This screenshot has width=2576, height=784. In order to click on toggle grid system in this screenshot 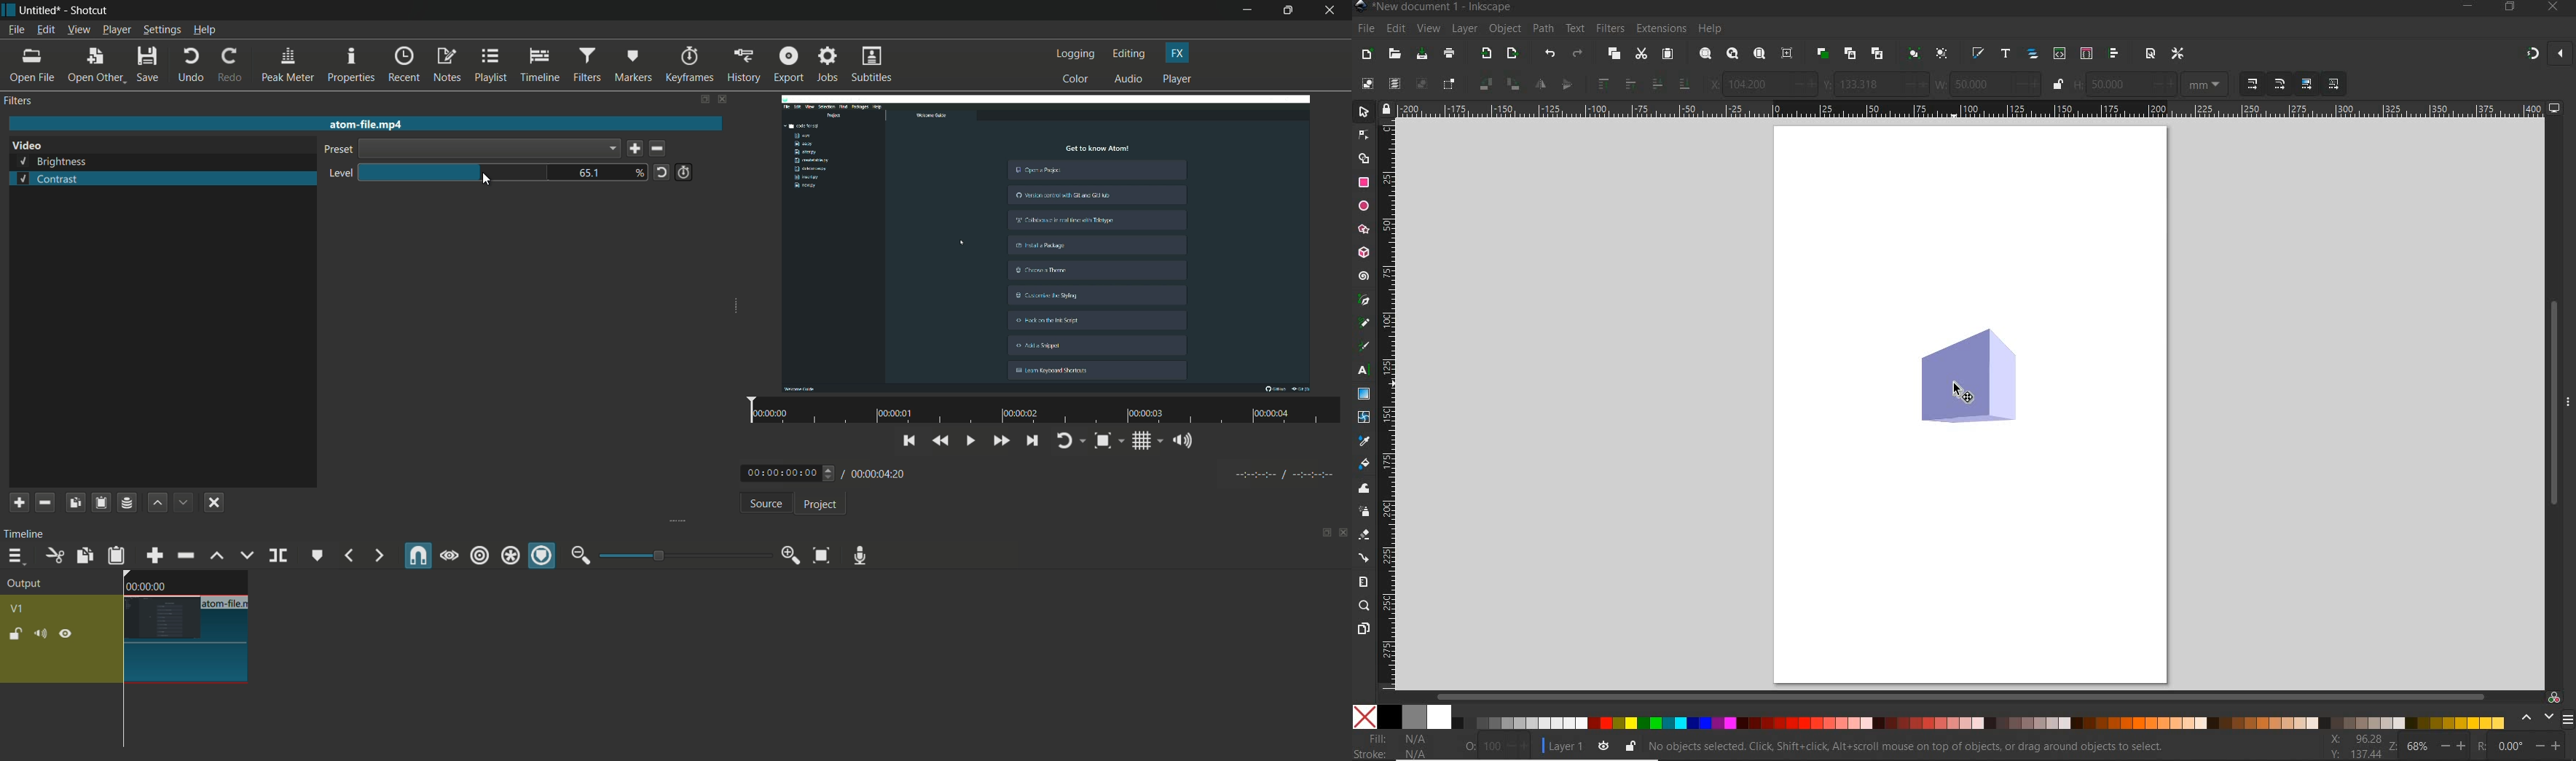, I will do `click(1149, 443)`.